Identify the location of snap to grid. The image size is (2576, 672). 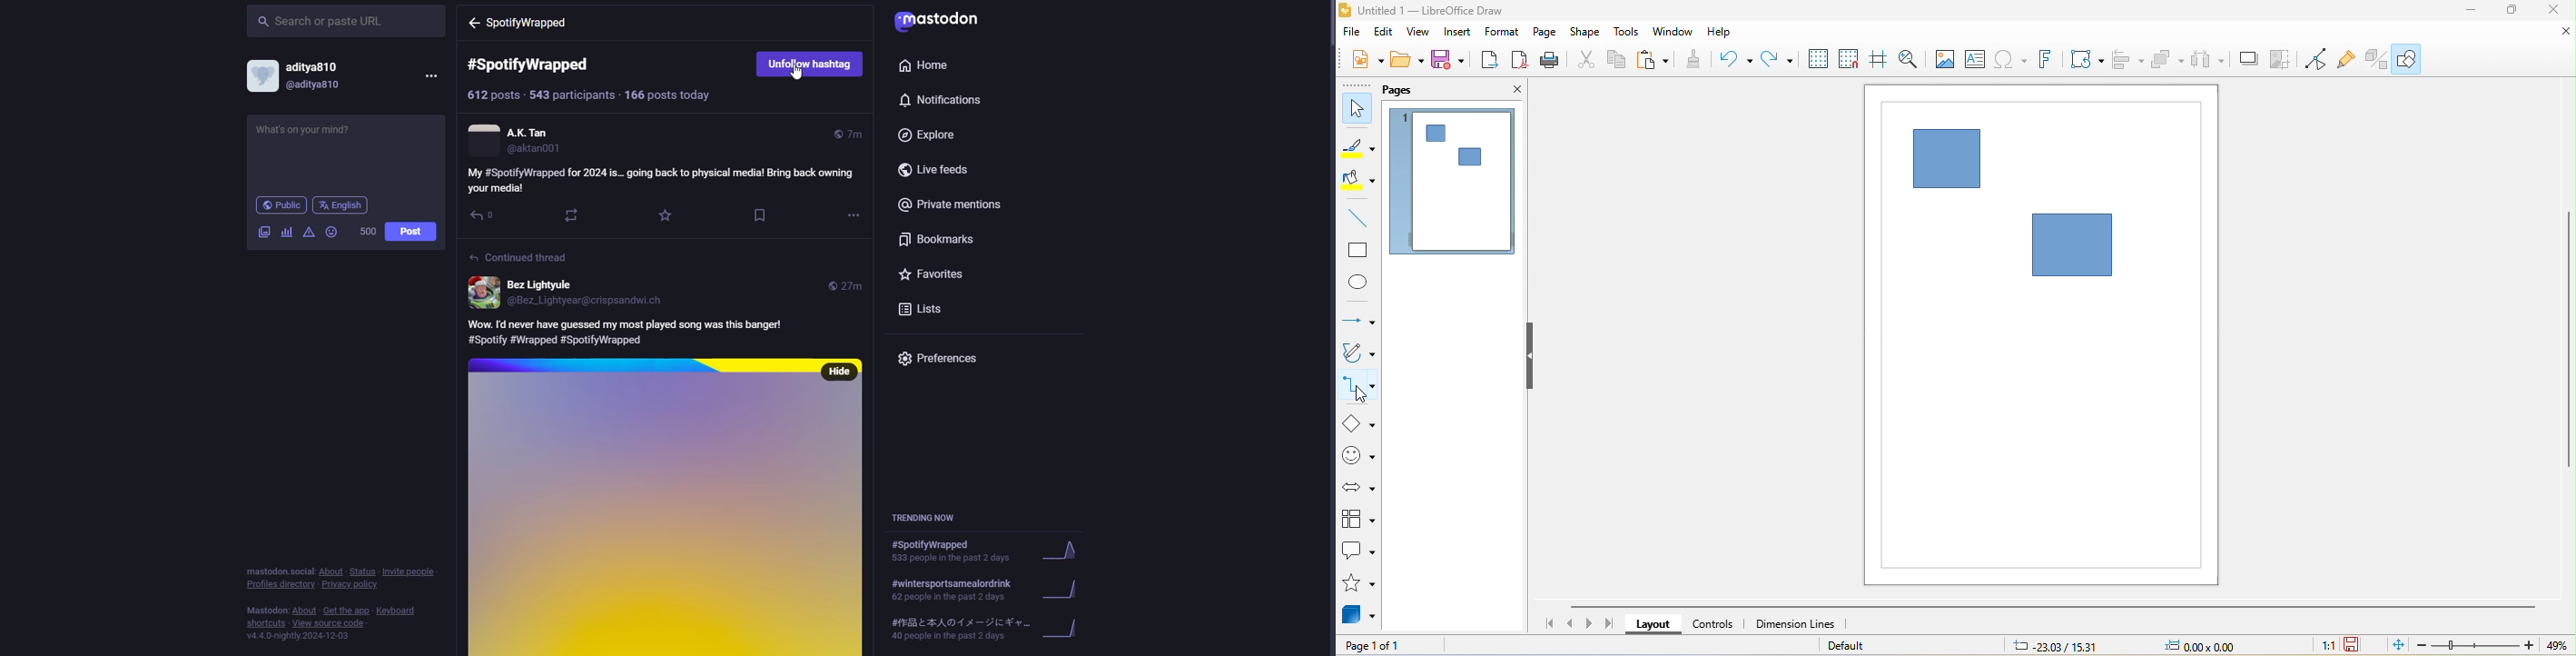
(1853, 59).